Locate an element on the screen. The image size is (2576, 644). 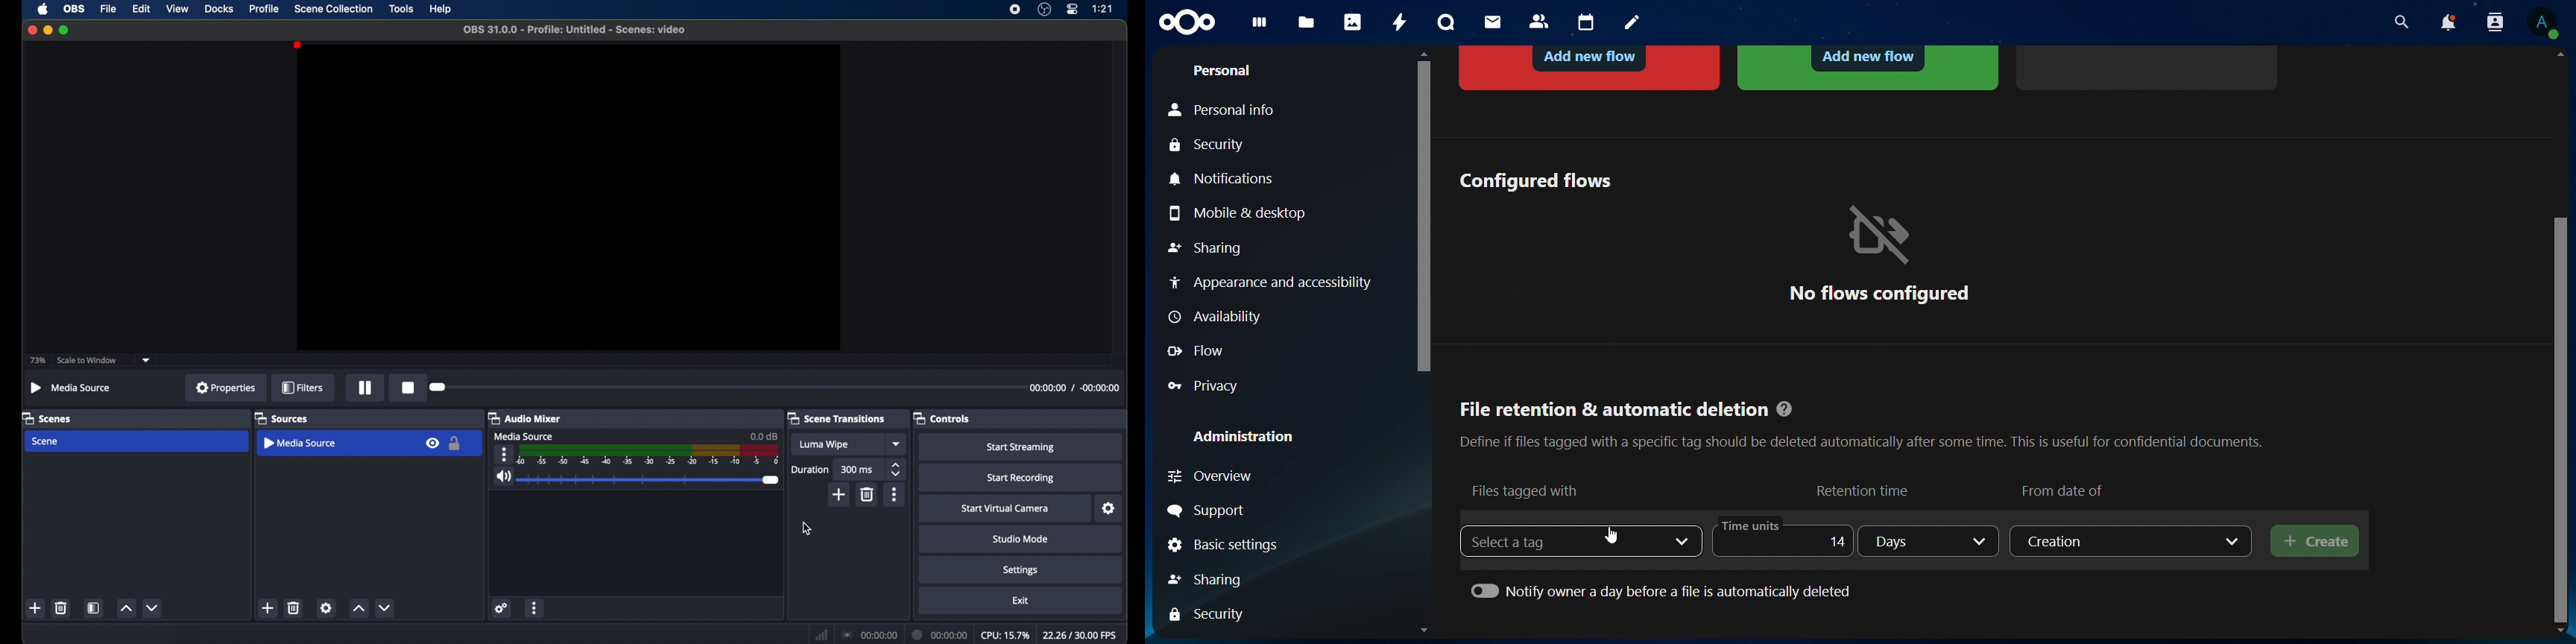
scene is located at coordinates (44, 441).